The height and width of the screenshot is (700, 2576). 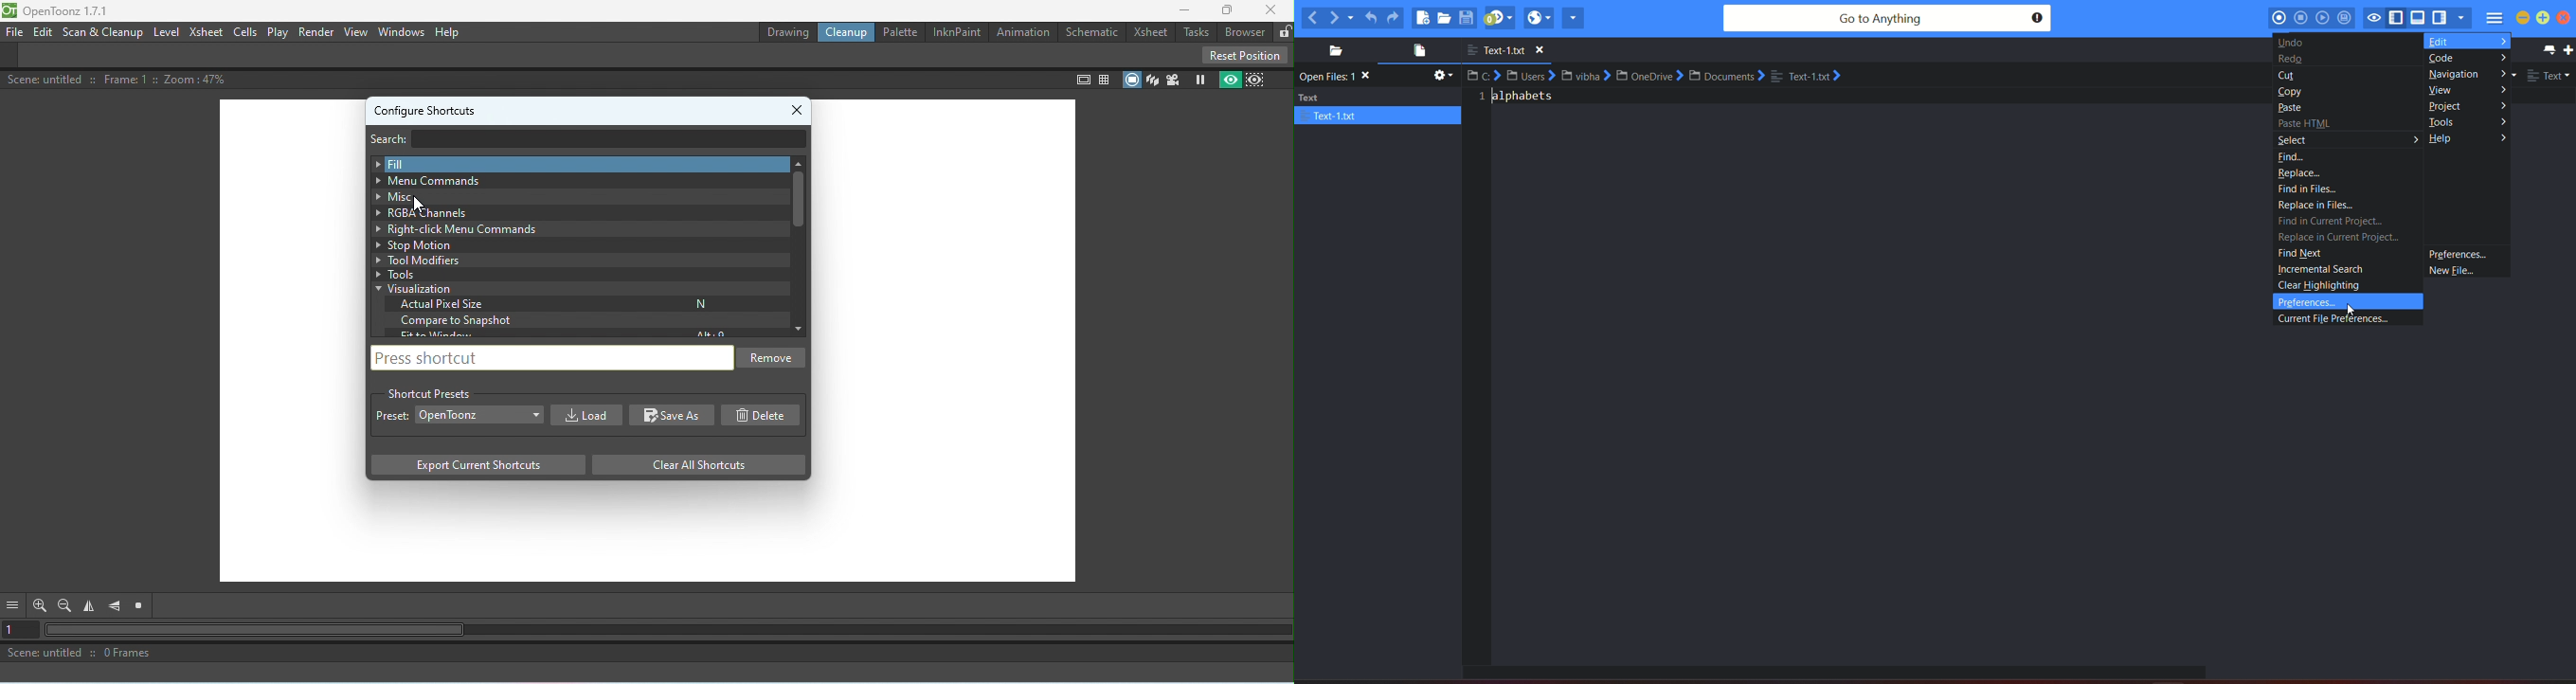 What do you see at coordinates (2296, 109) in the screenshot?
I see `paste` at bounding box center [2296, 109].